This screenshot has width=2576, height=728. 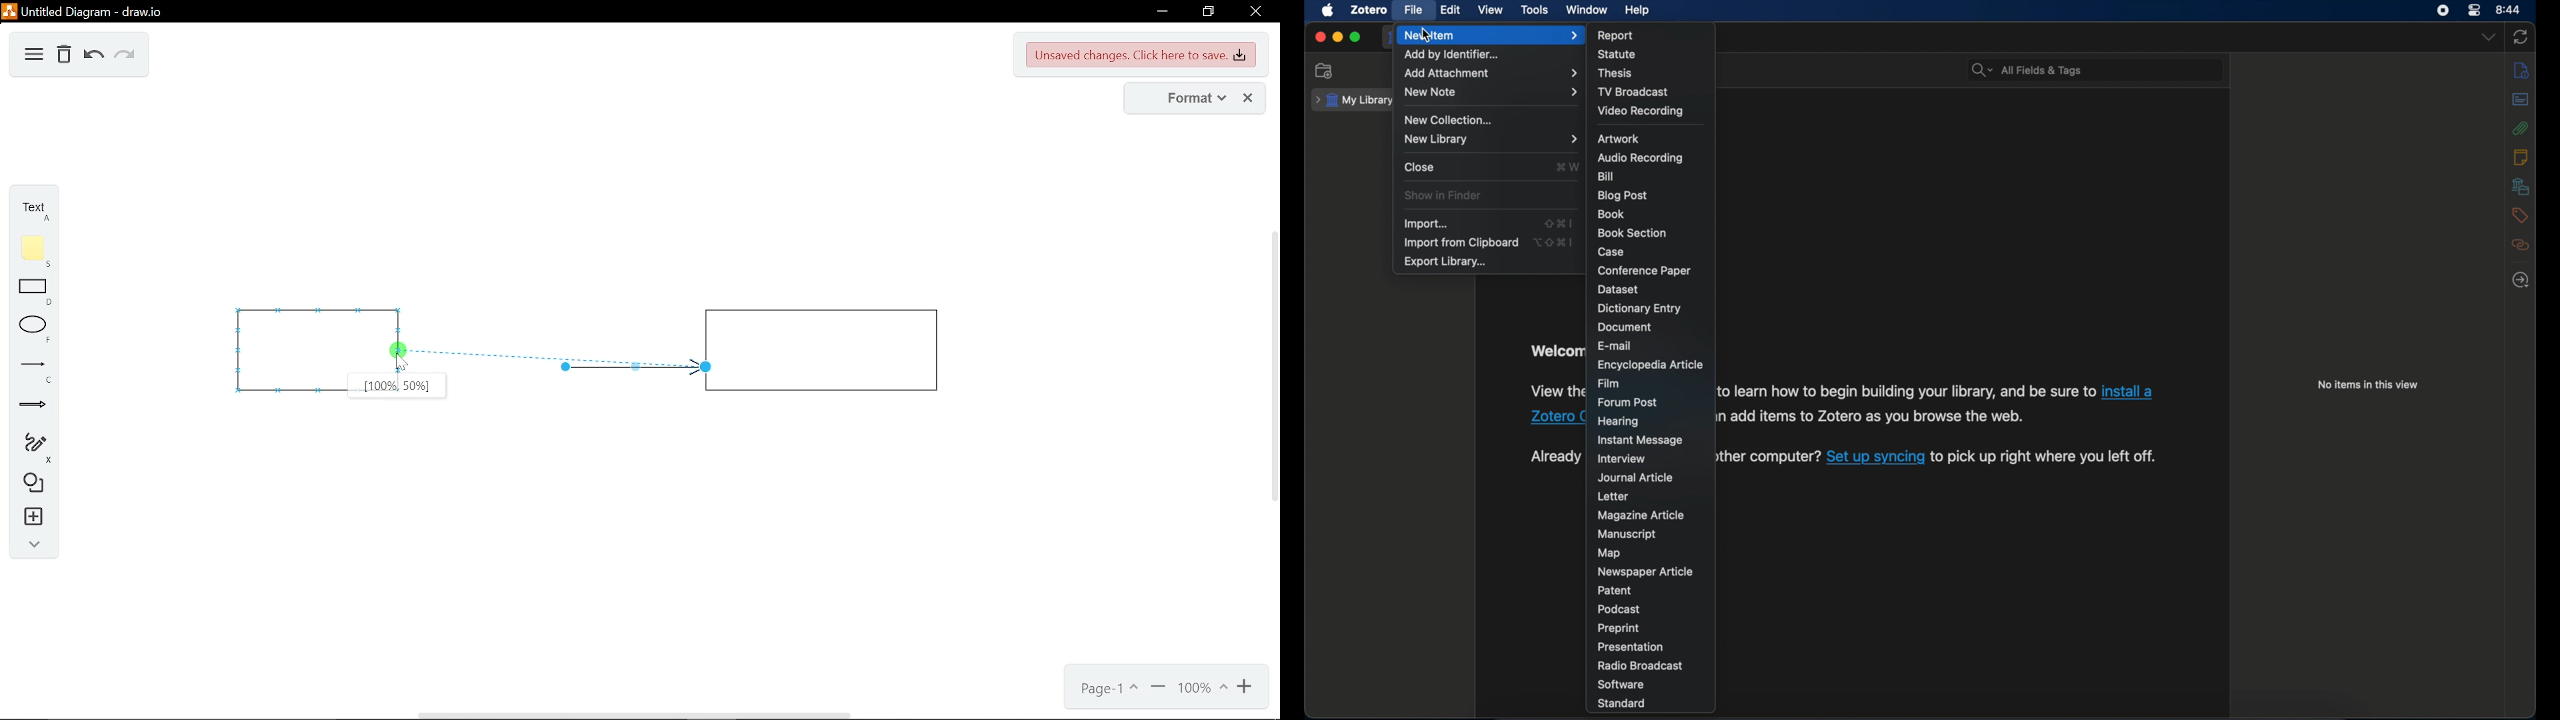 What do you see at coordinates (1489, 72) in the screenshot?
I see `add attachment` at bounding box center [1489, 72].